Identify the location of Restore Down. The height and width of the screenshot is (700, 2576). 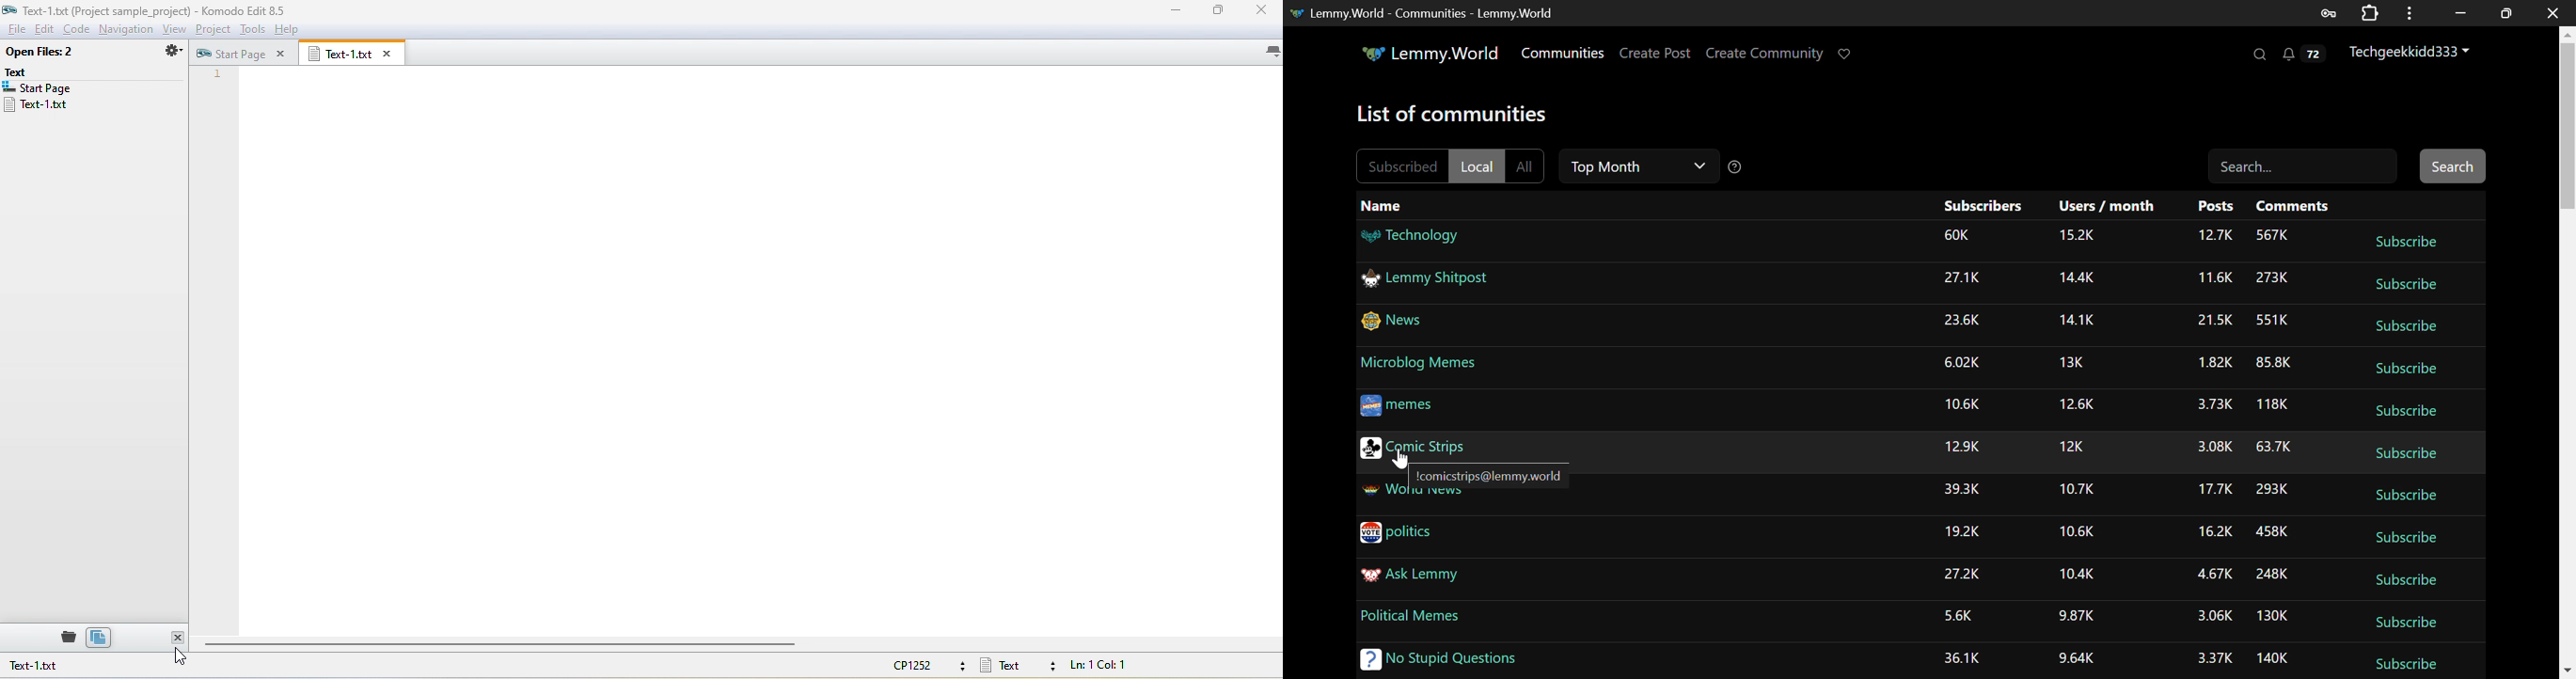
(2462, 11).